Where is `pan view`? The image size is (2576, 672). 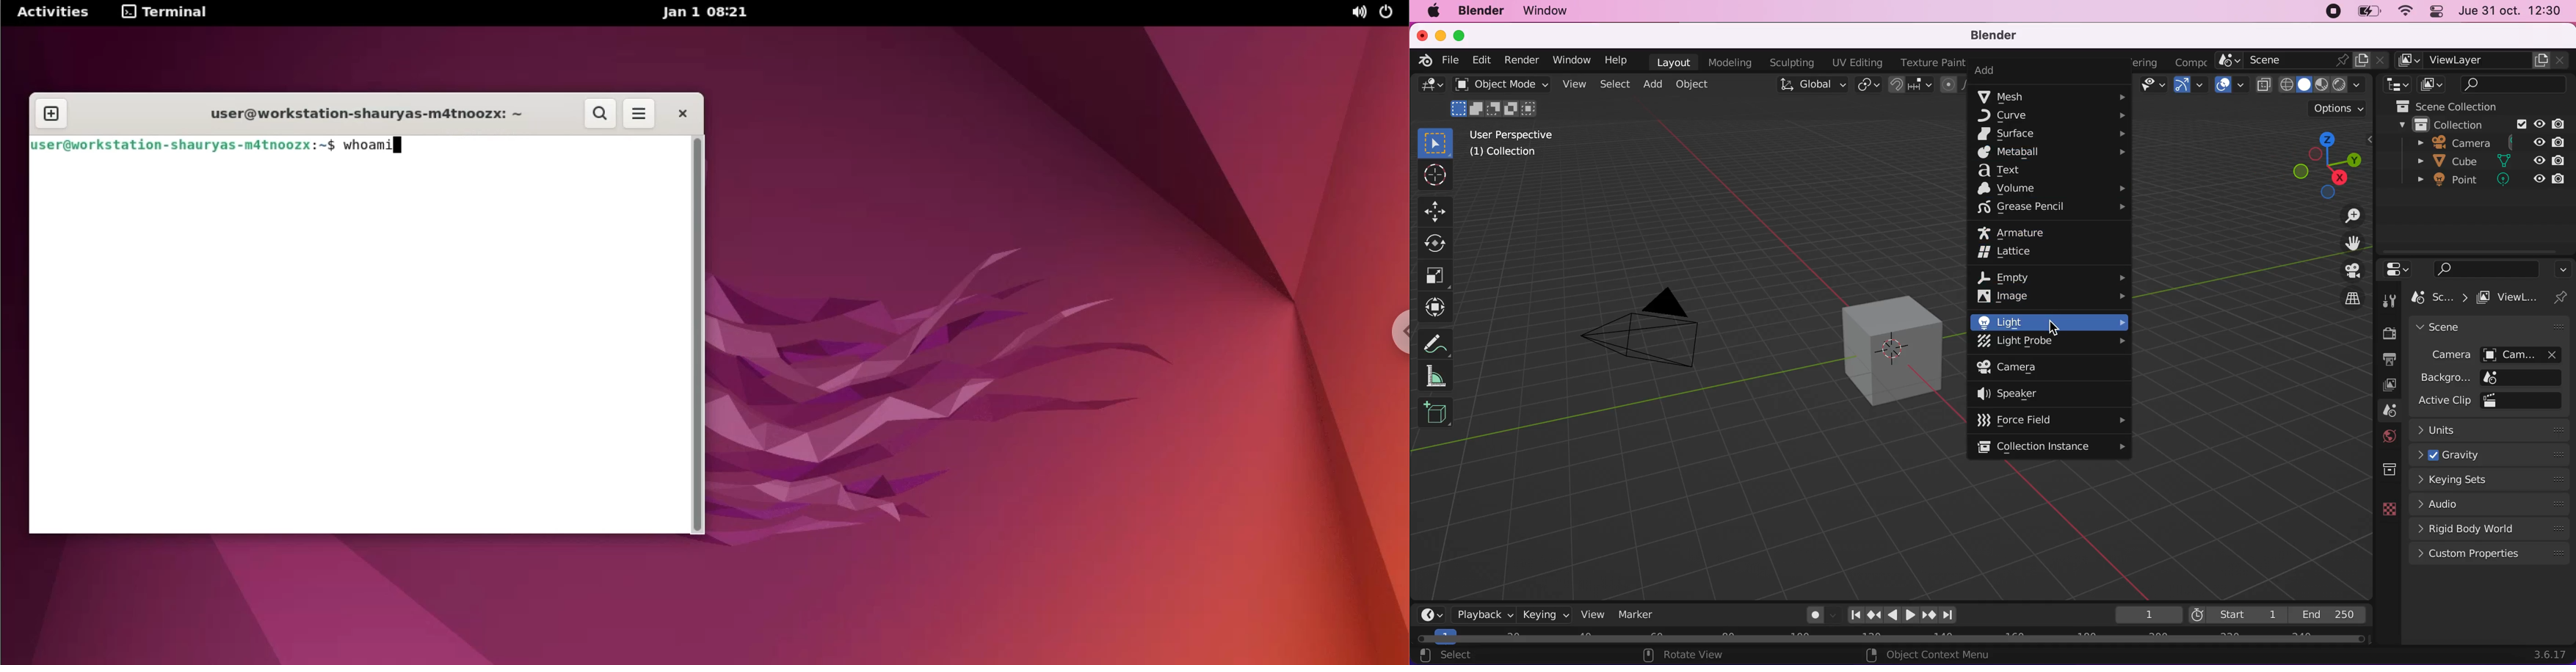
pan view is located at coordinates (1674, 655).